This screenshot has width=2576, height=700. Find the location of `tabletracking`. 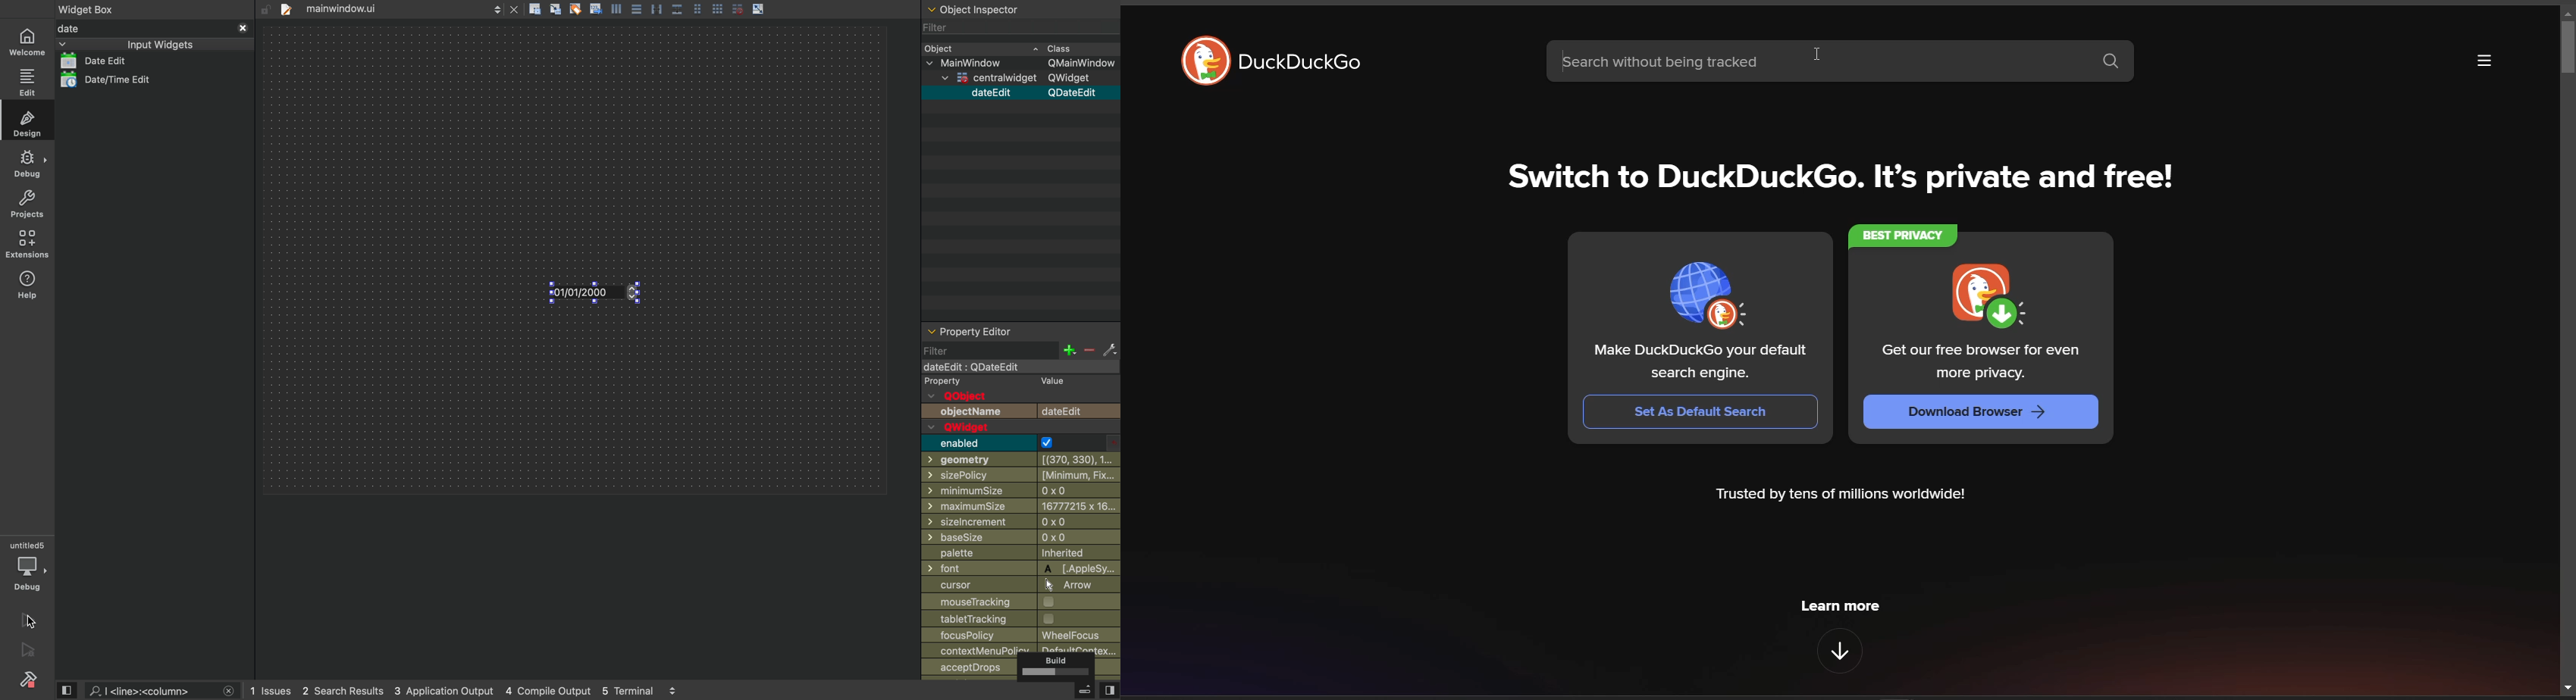

tabletracking is located at coordinates (1021, 619).